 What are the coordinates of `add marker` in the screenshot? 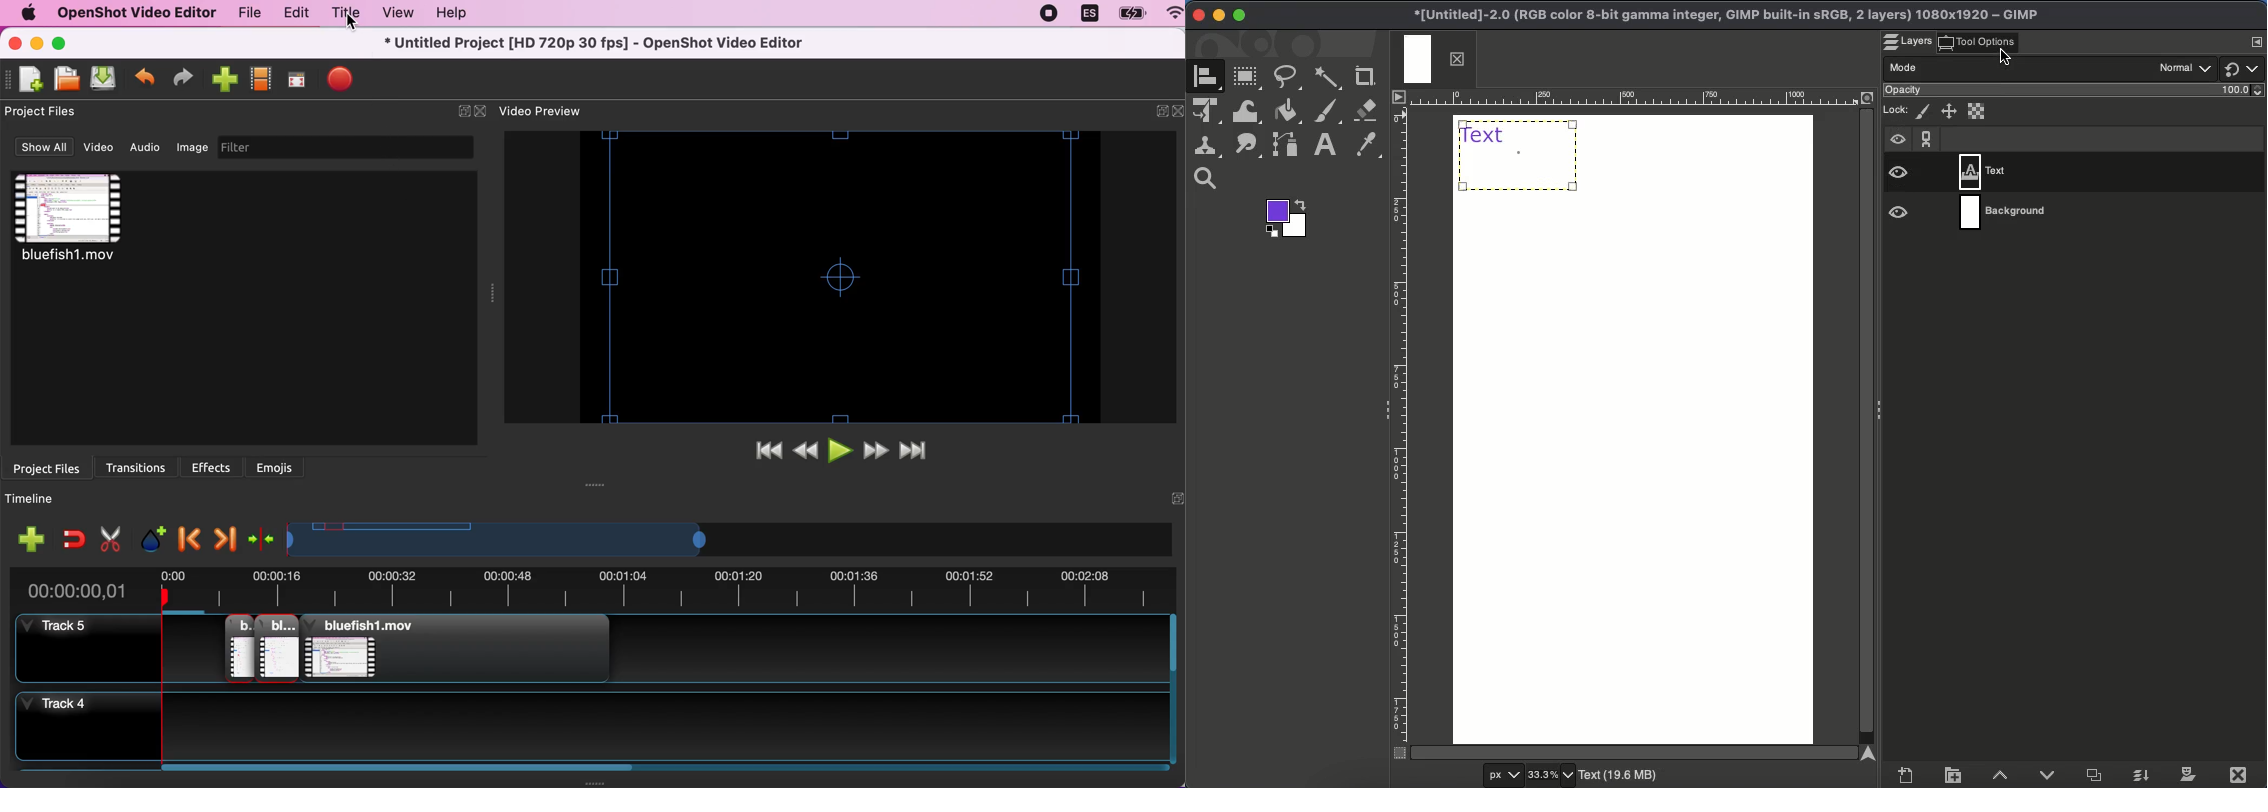 It's located at (152, 534).